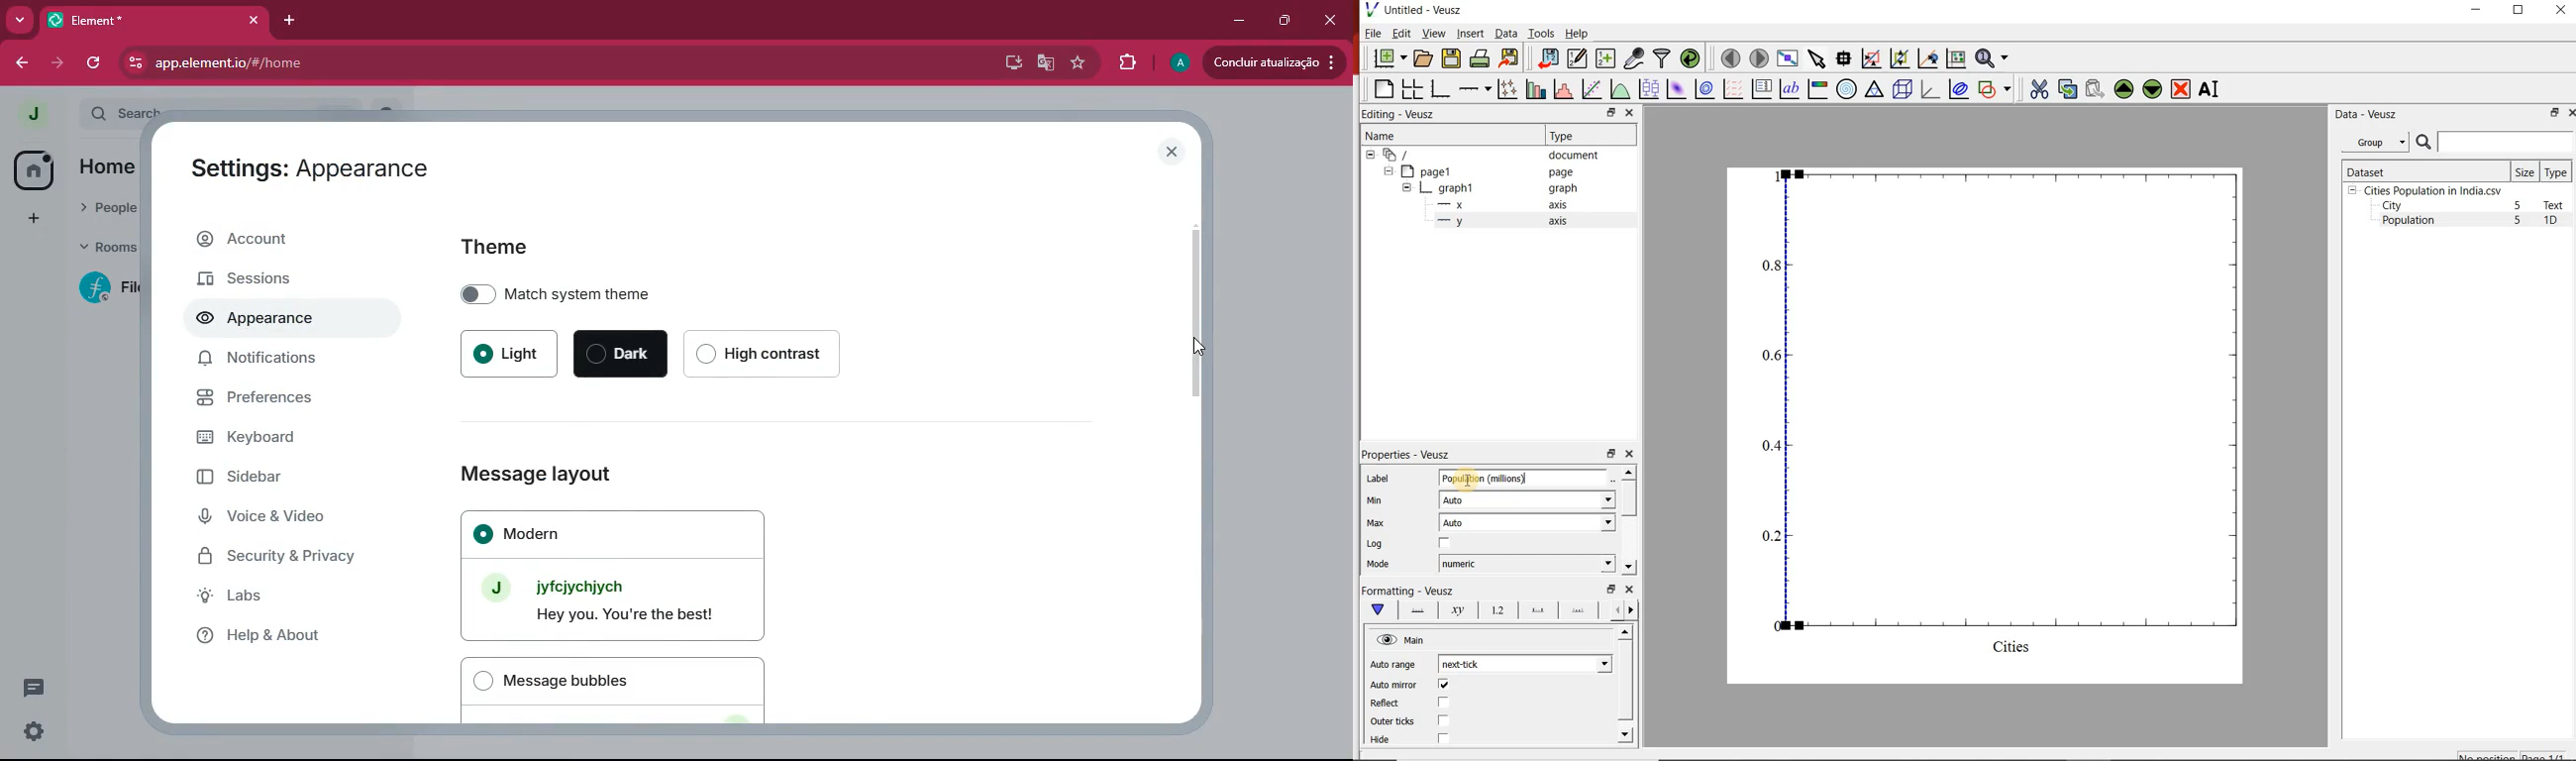 The height and width of the screenshot is (784, 2576). Describe the element at coordinates (1196, 311) in the screenshot. I see `scroll bar` at that location.